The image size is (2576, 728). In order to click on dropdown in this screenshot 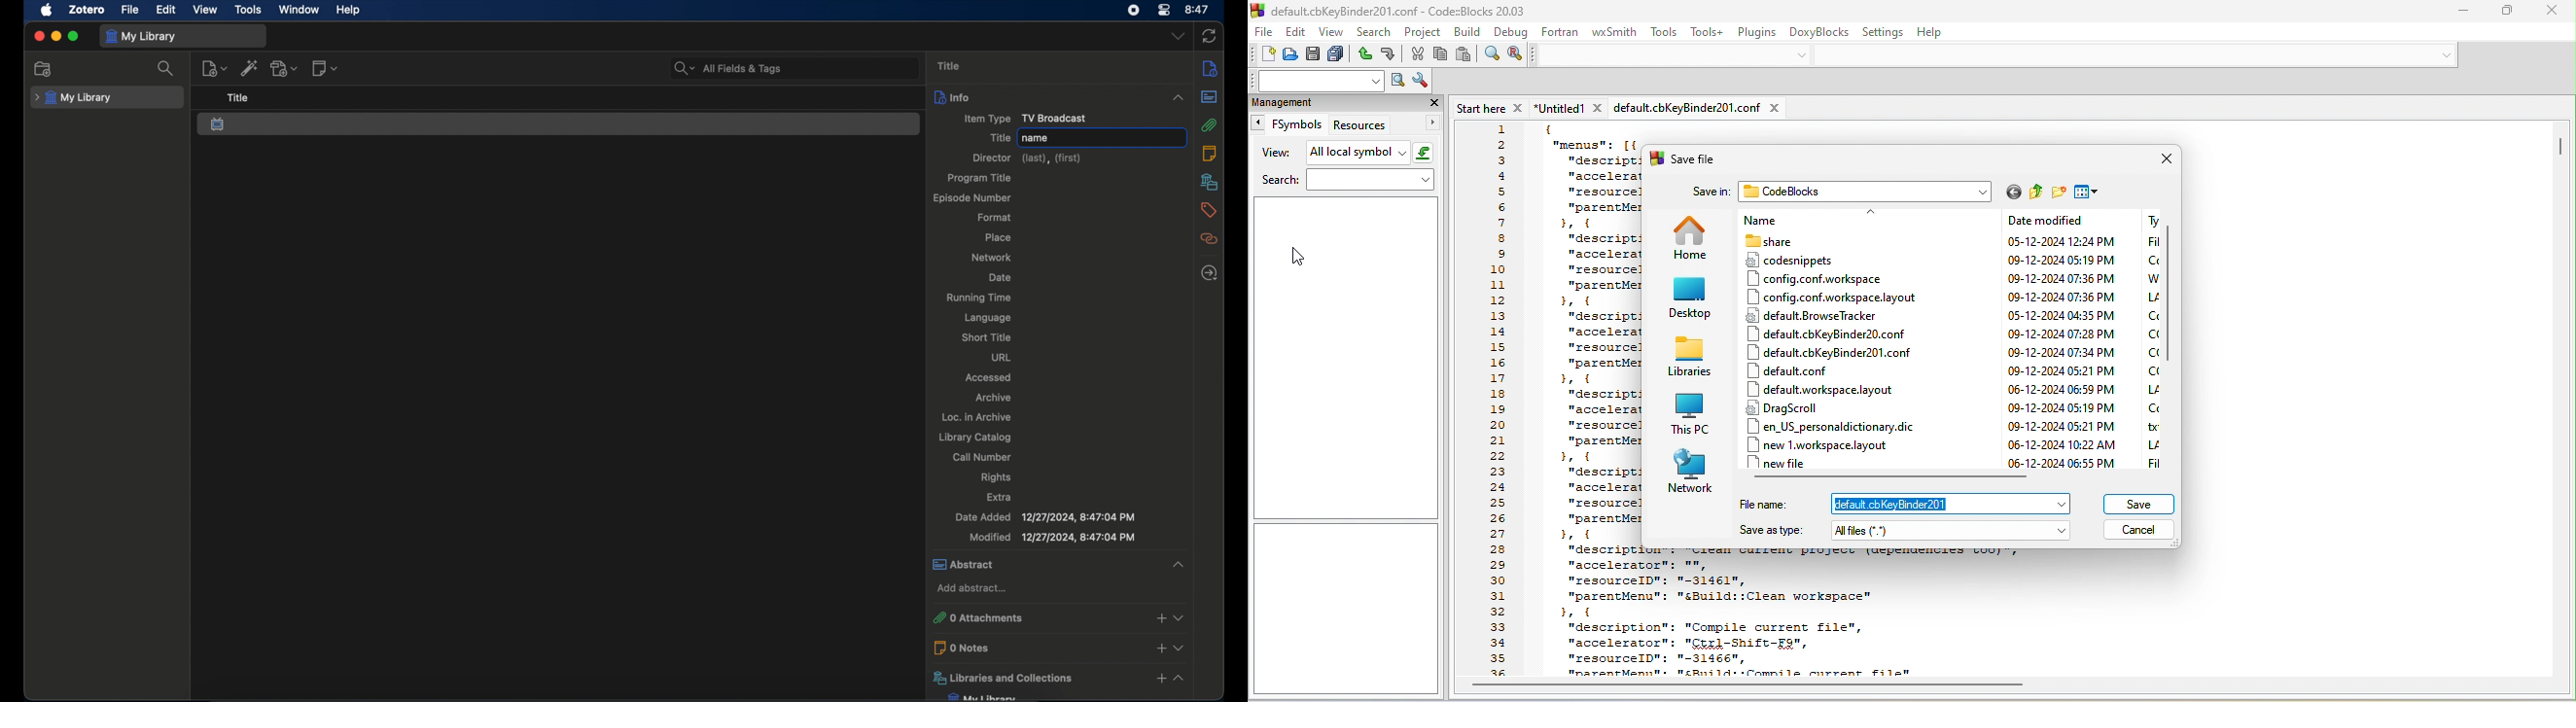, I will do `click(1178, 36)`.